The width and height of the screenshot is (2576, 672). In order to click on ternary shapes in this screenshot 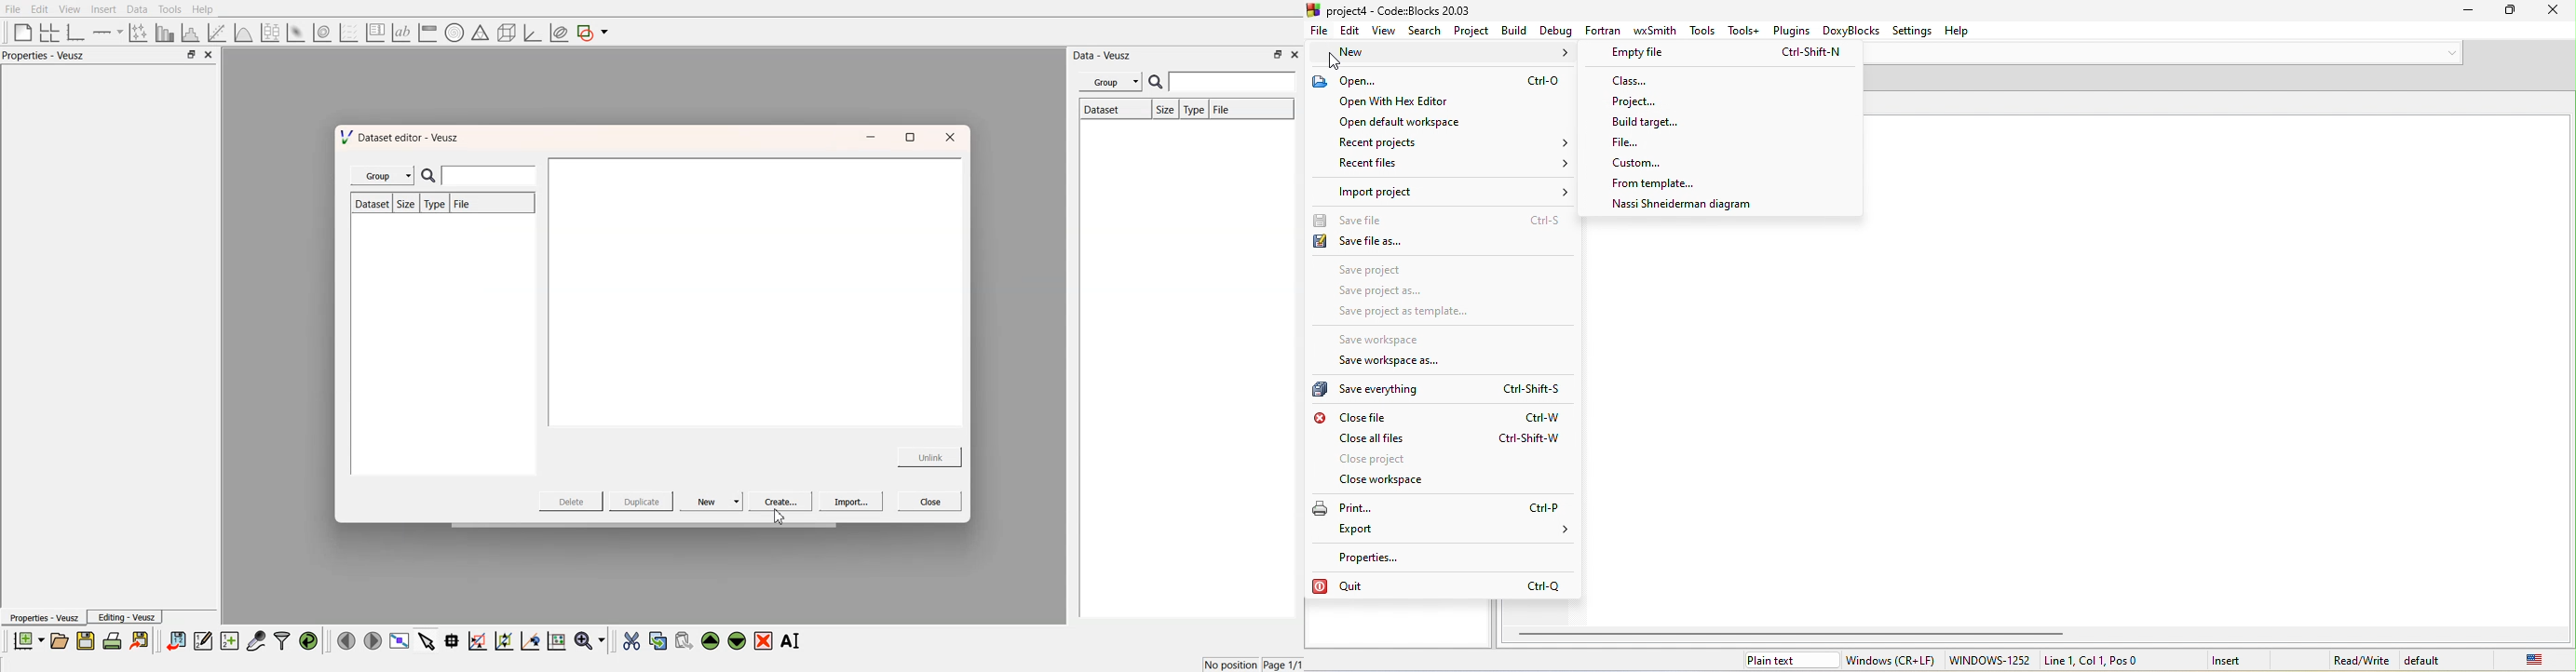, I will do `click(478, 34)`.